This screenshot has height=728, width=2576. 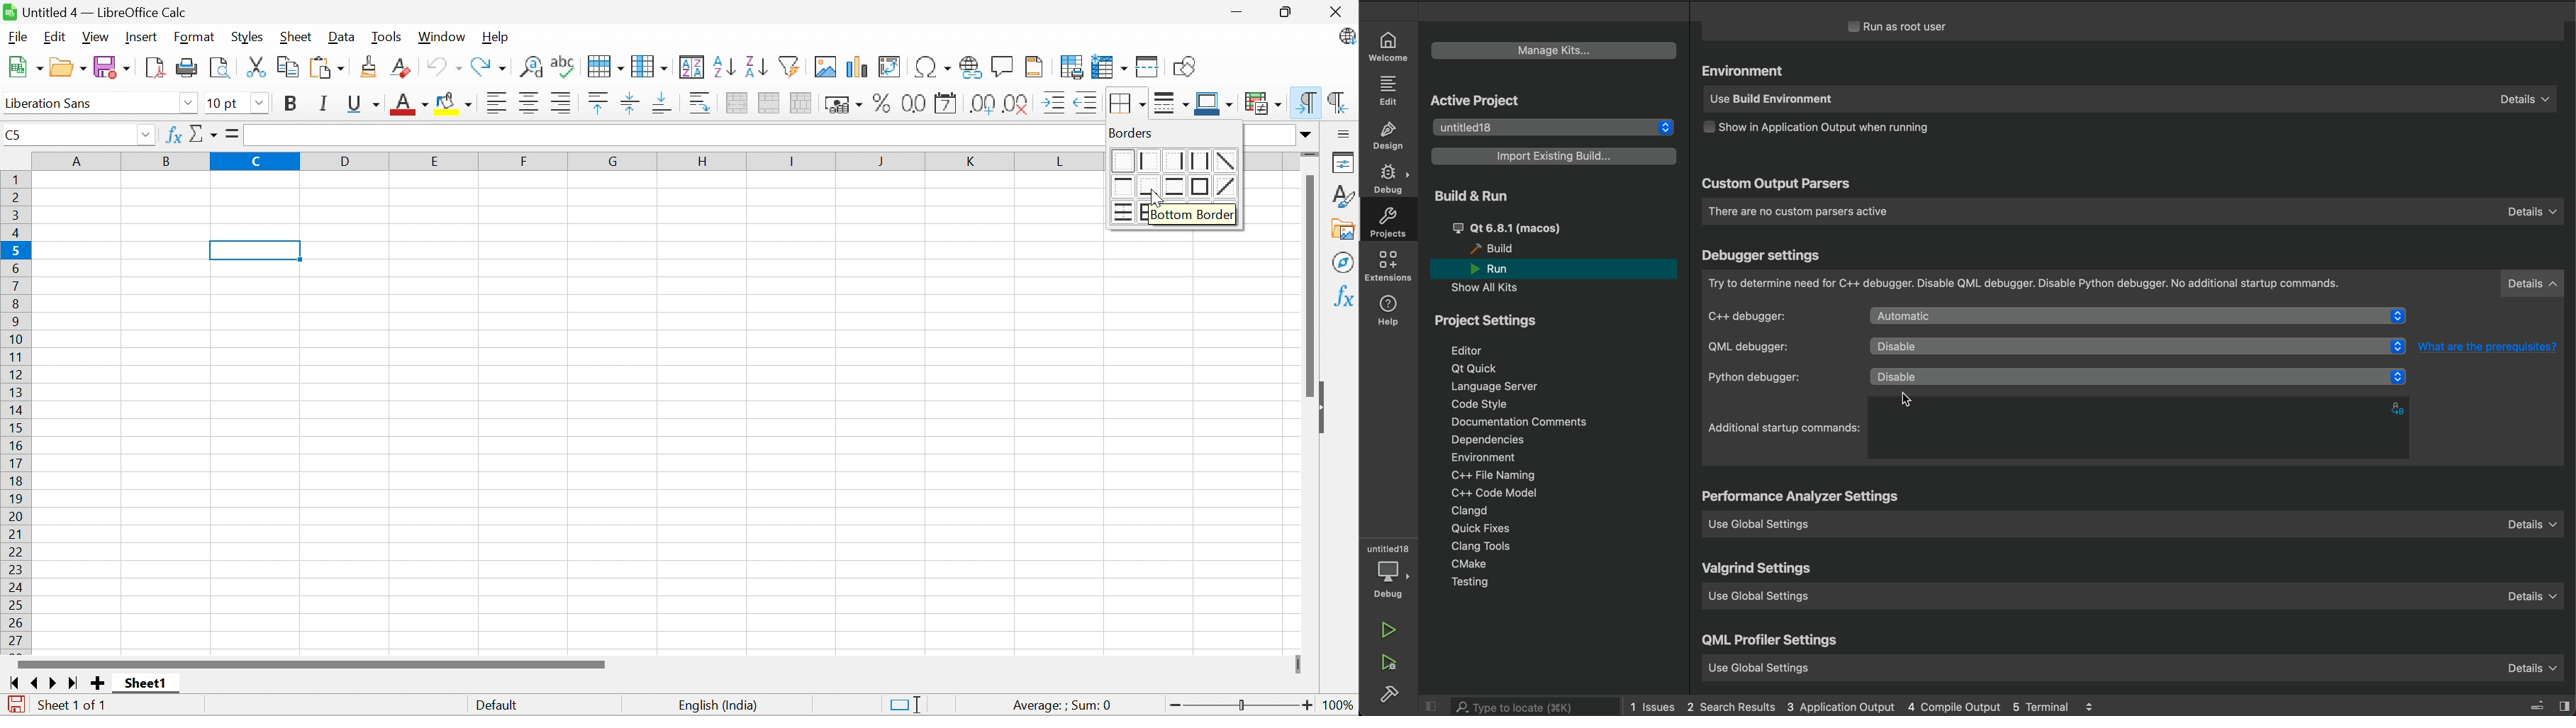 I want to click on Save, so click(x=115, y=68).